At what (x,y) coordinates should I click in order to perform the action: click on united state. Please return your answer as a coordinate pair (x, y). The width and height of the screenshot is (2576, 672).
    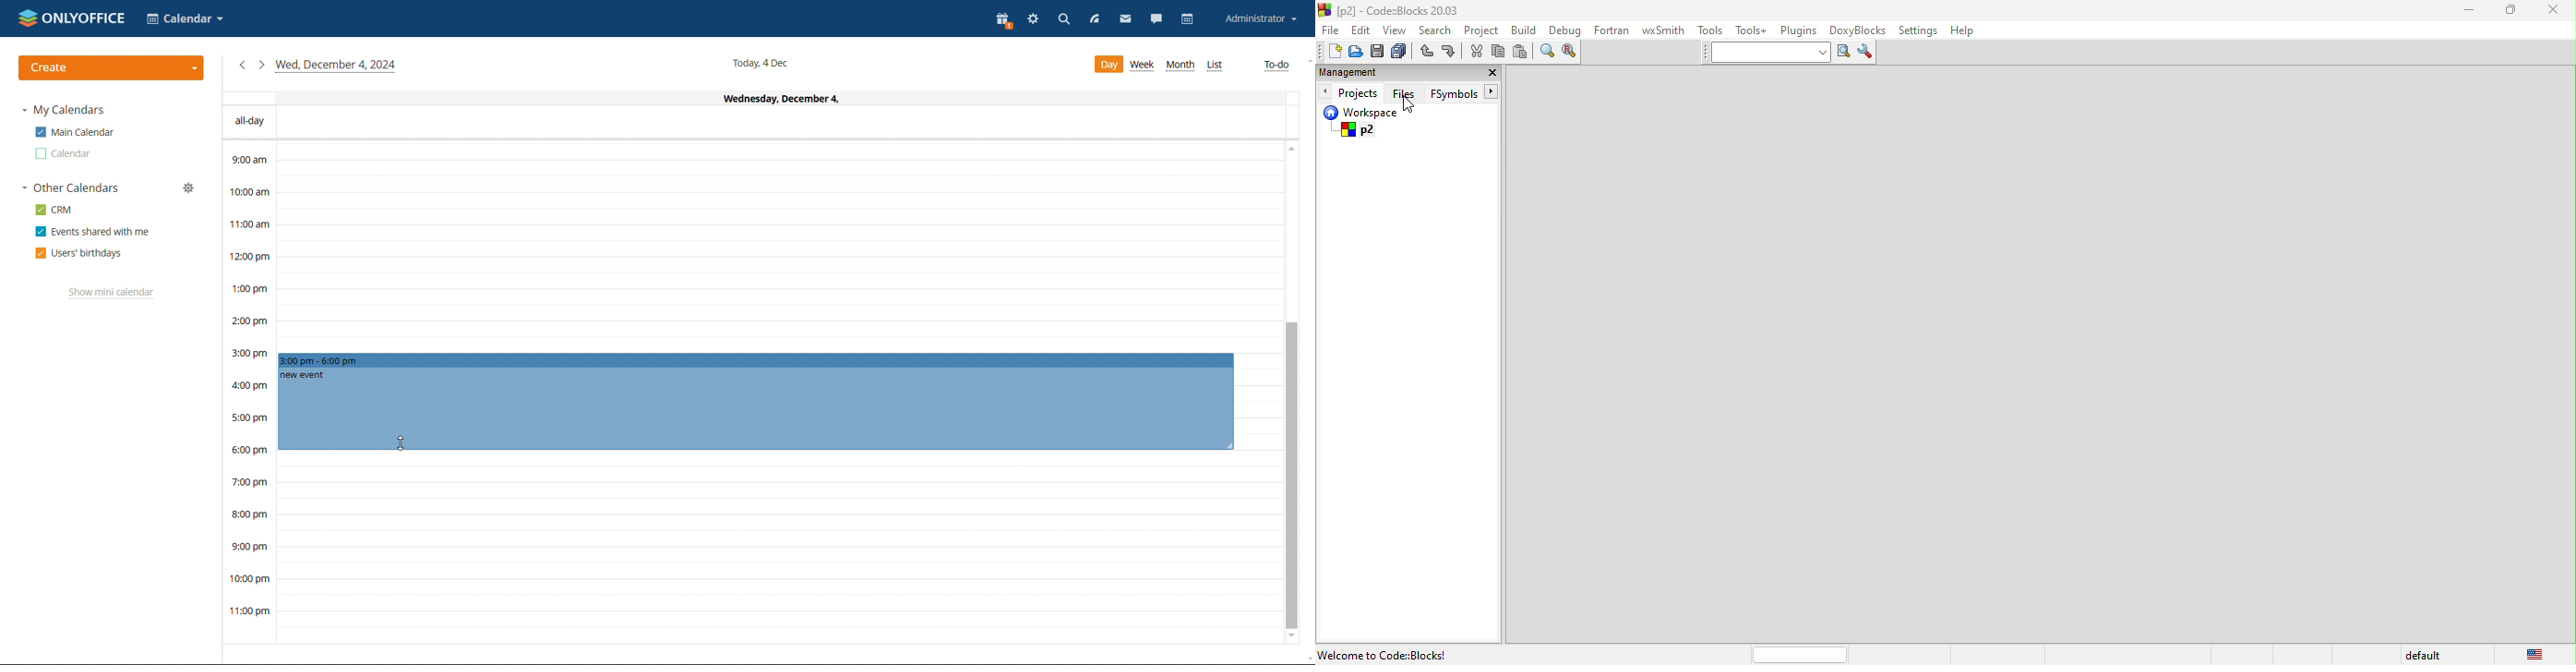
    Looking at the image, I should click on (2534, 653).